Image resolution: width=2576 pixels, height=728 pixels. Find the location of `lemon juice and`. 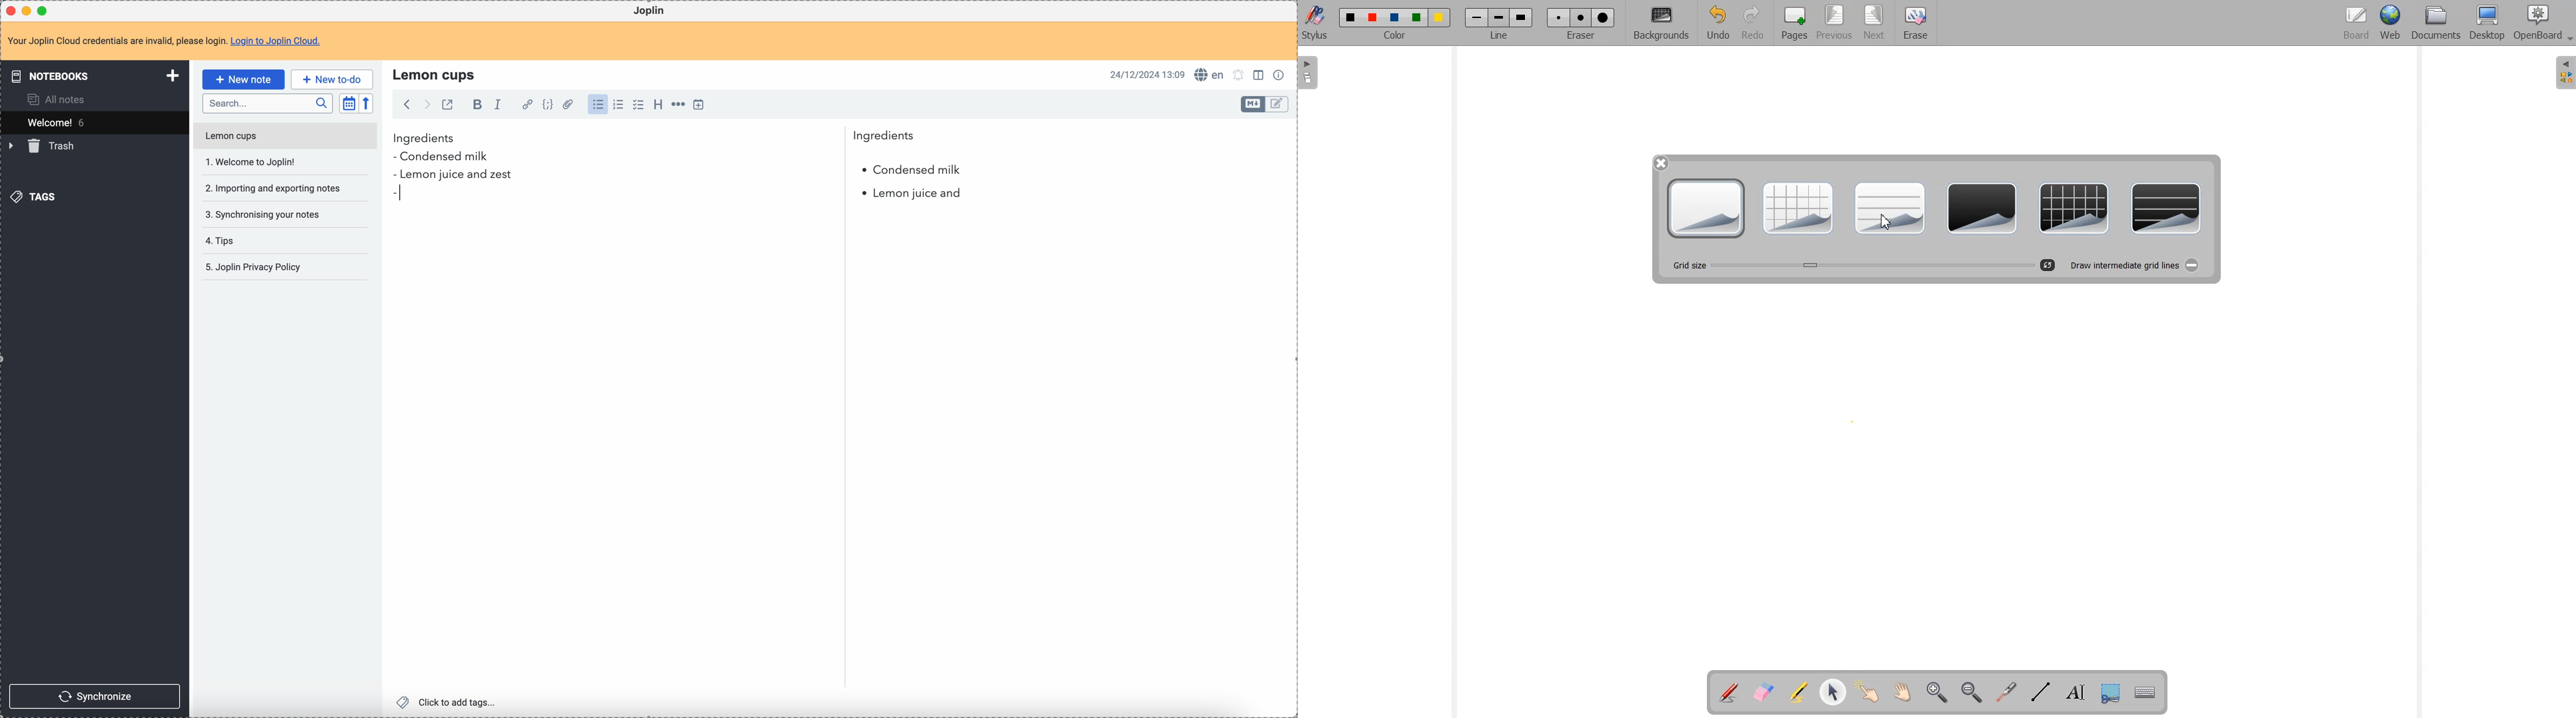

lemon juice and is located at coordinates (913, 195).